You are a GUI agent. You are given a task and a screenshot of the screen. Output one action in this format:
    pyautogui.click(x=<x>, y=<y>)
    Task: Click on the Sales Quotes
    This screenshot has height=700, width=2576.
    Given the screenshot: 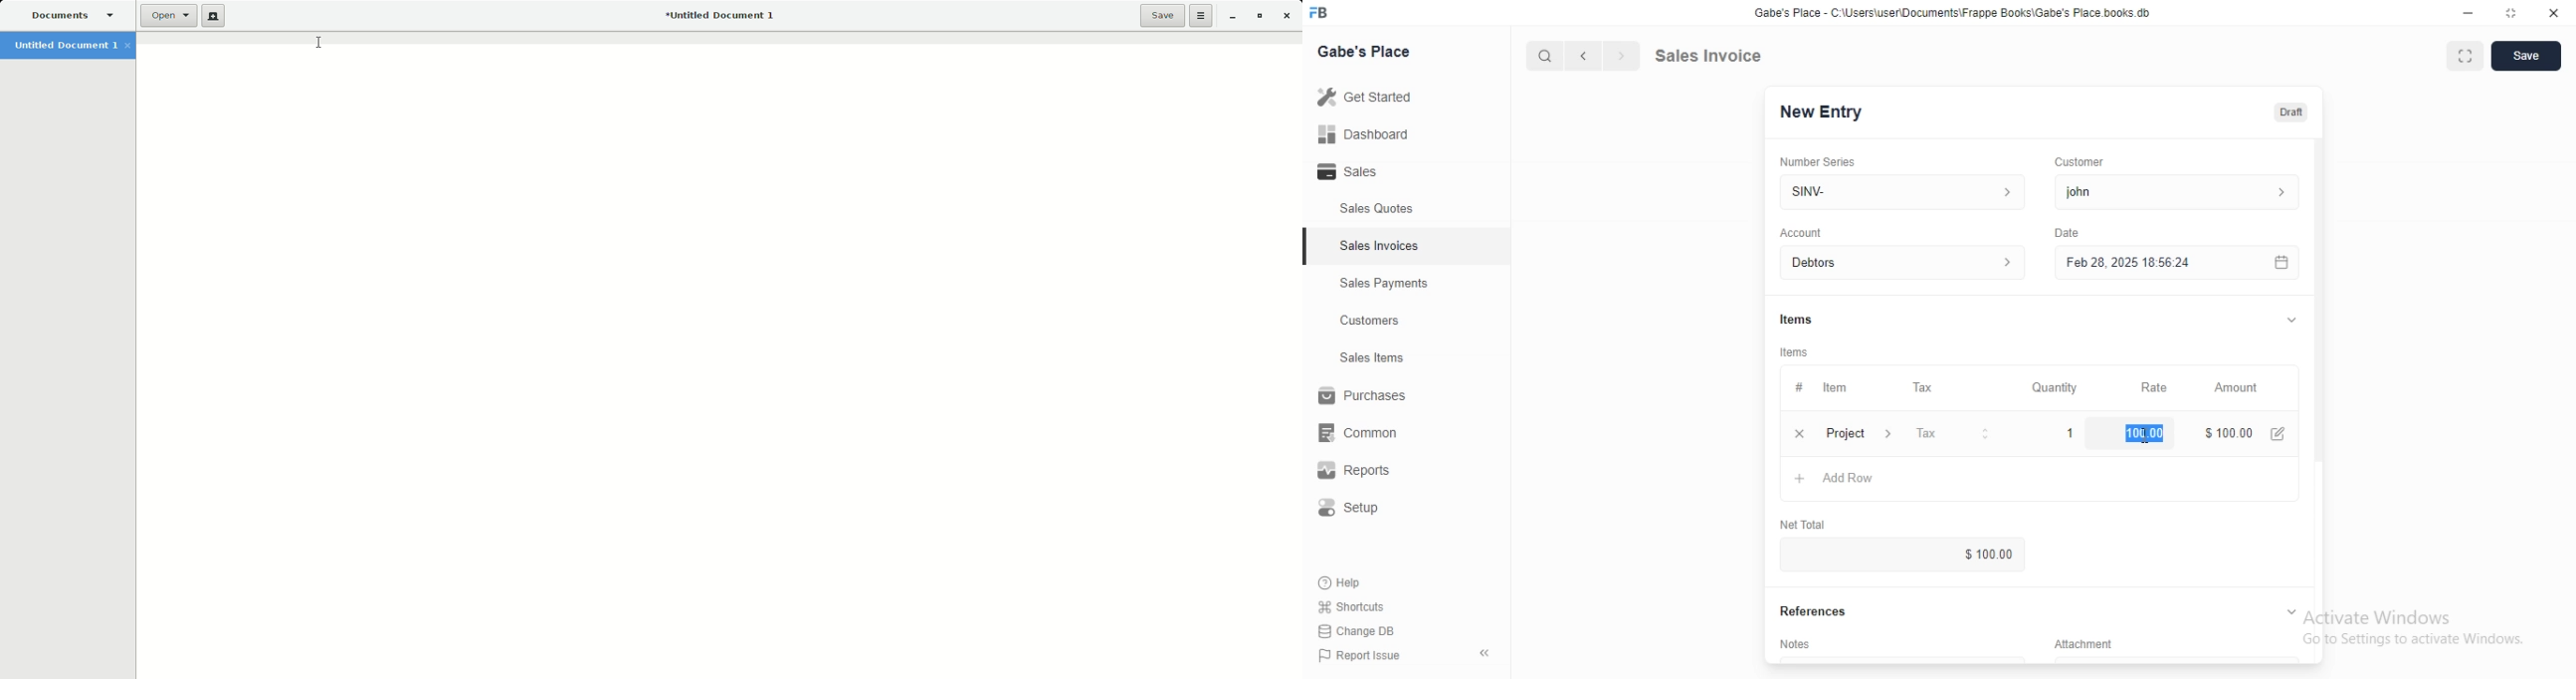 What is the action you would take?
    pyautogui.click(x=1366, y=209)
    